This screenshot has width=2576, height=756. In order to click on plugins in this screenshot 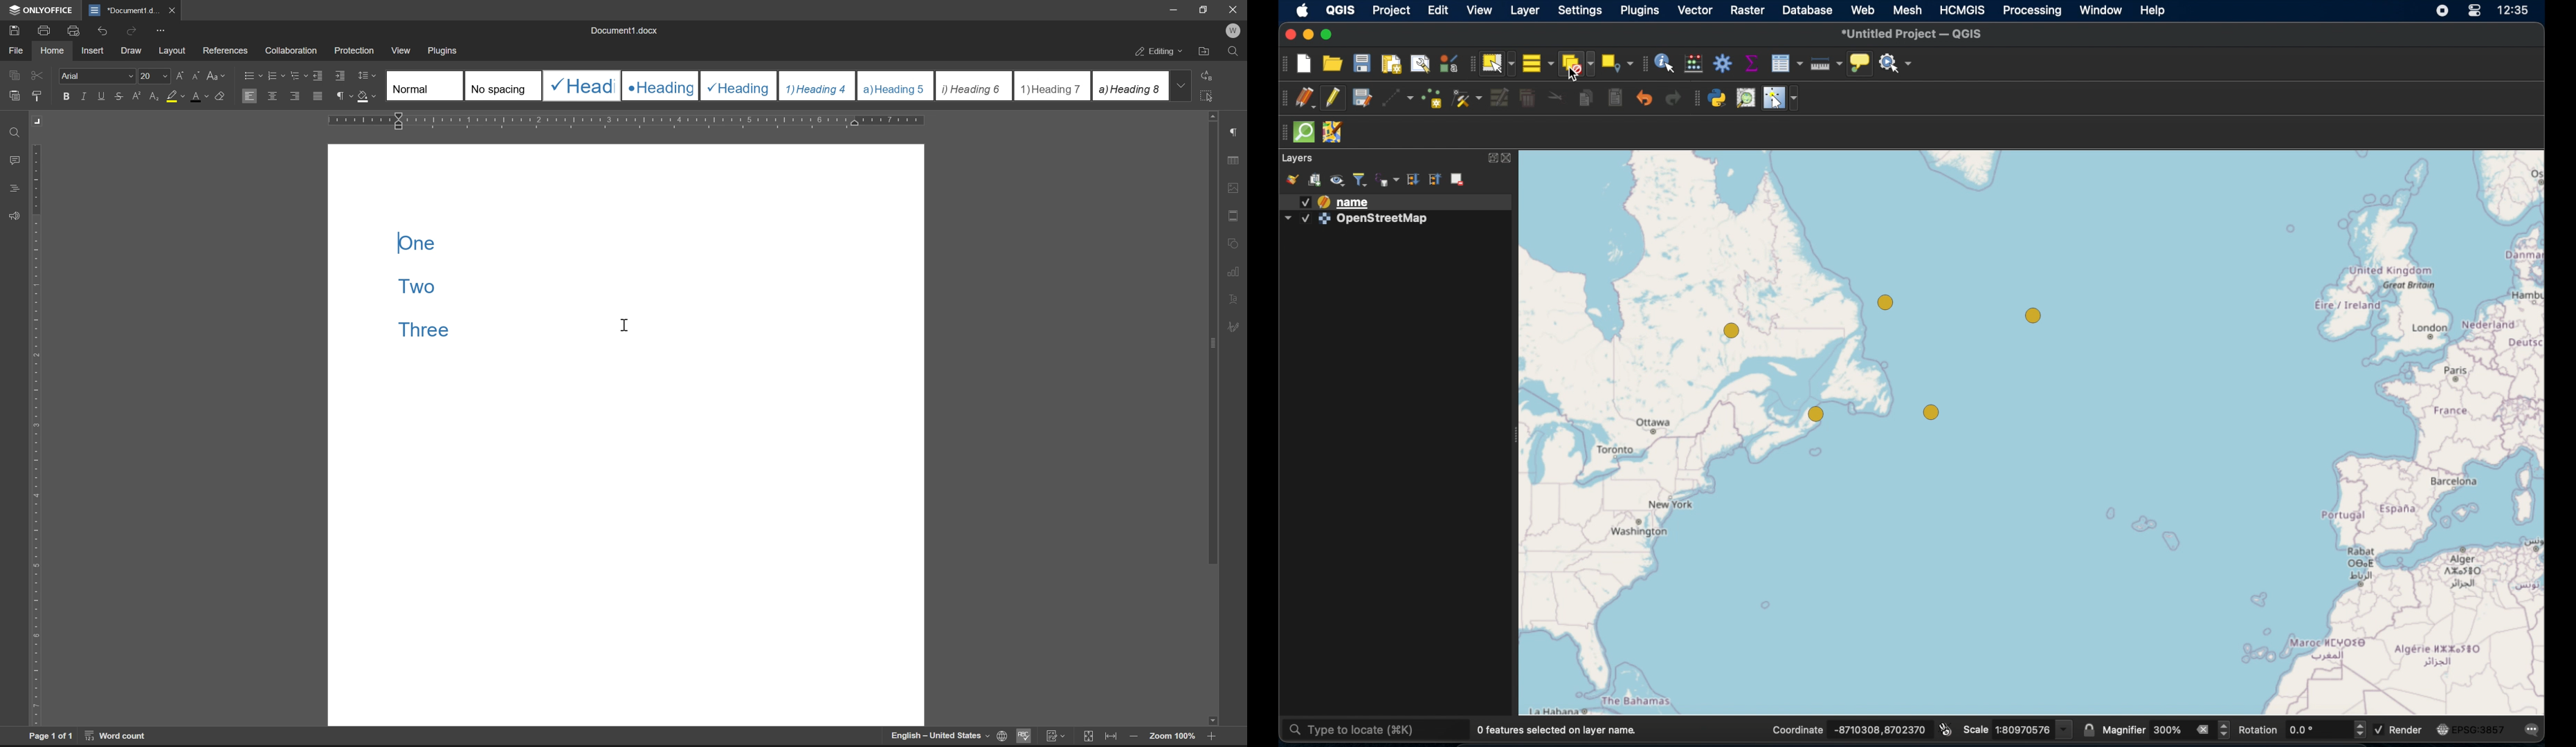, I will do `click(1640, 12)`.